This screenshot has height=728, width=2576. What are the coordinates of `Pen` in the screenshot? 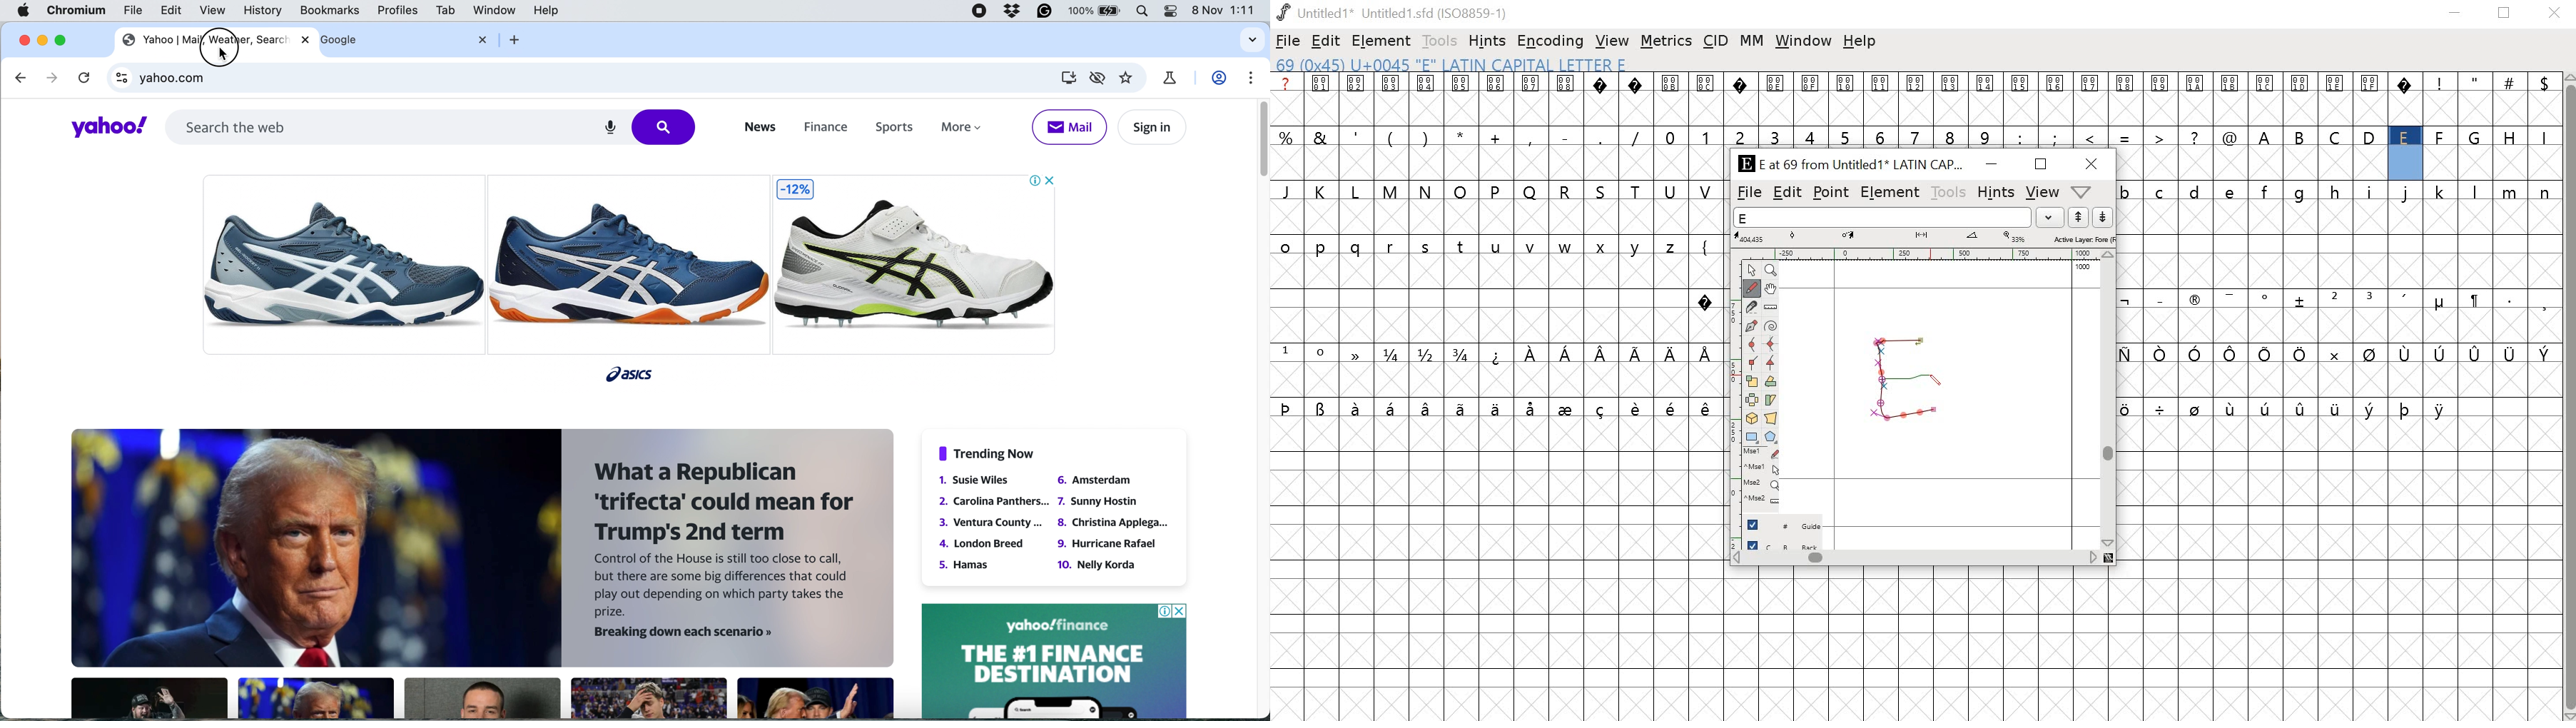 It's located at (1753, 326).